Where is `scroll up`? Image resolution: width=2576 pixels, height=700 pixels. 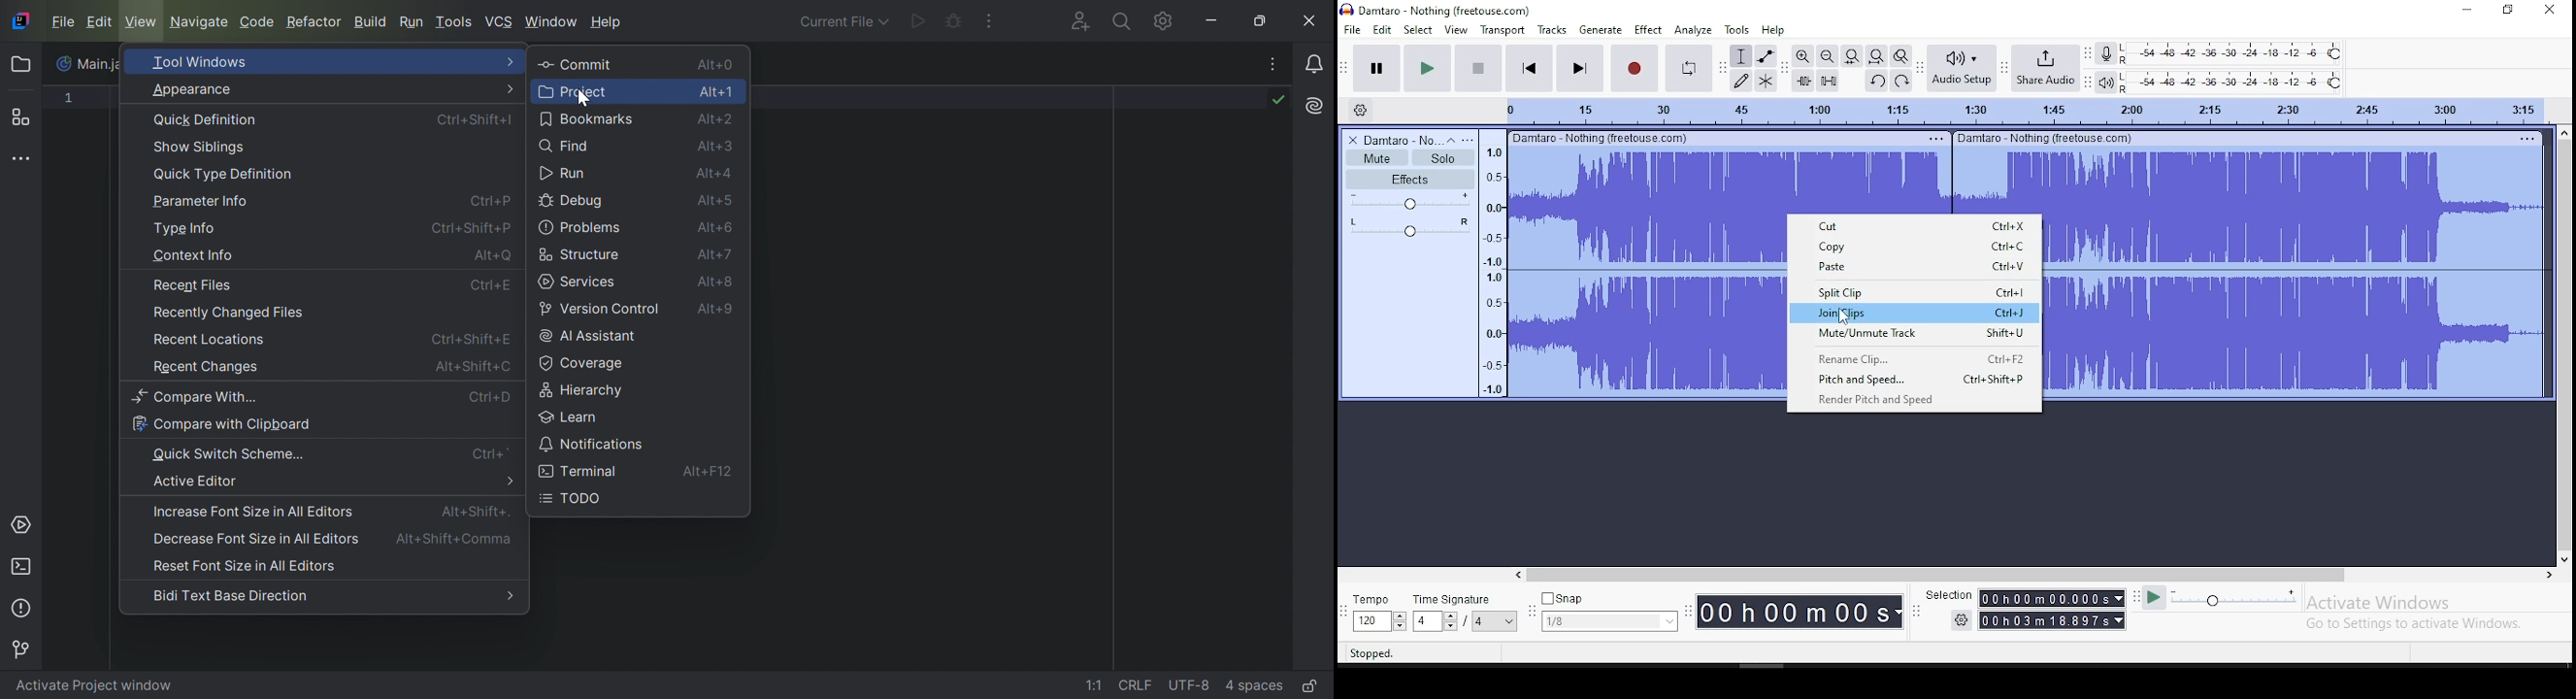 scroll up is located at coordinates (2566, 131).